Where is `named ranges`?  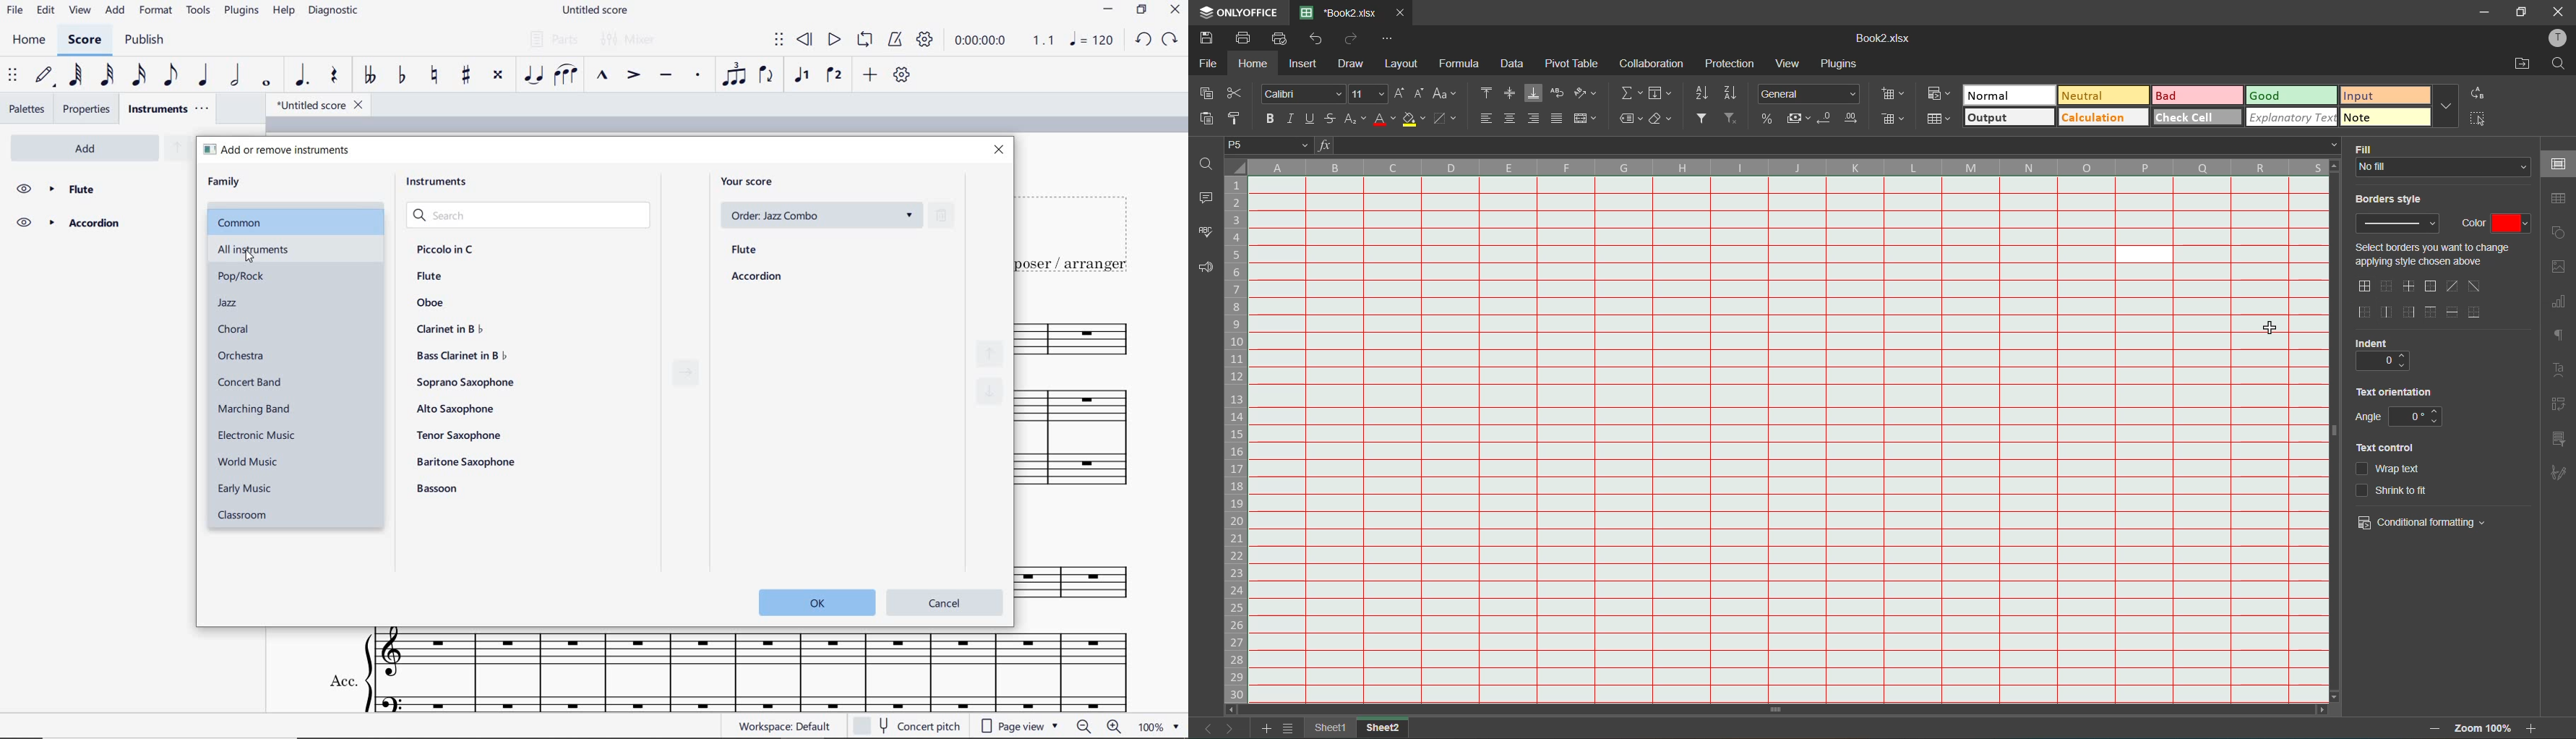 named ranges is located at coordinates (1632, 122).